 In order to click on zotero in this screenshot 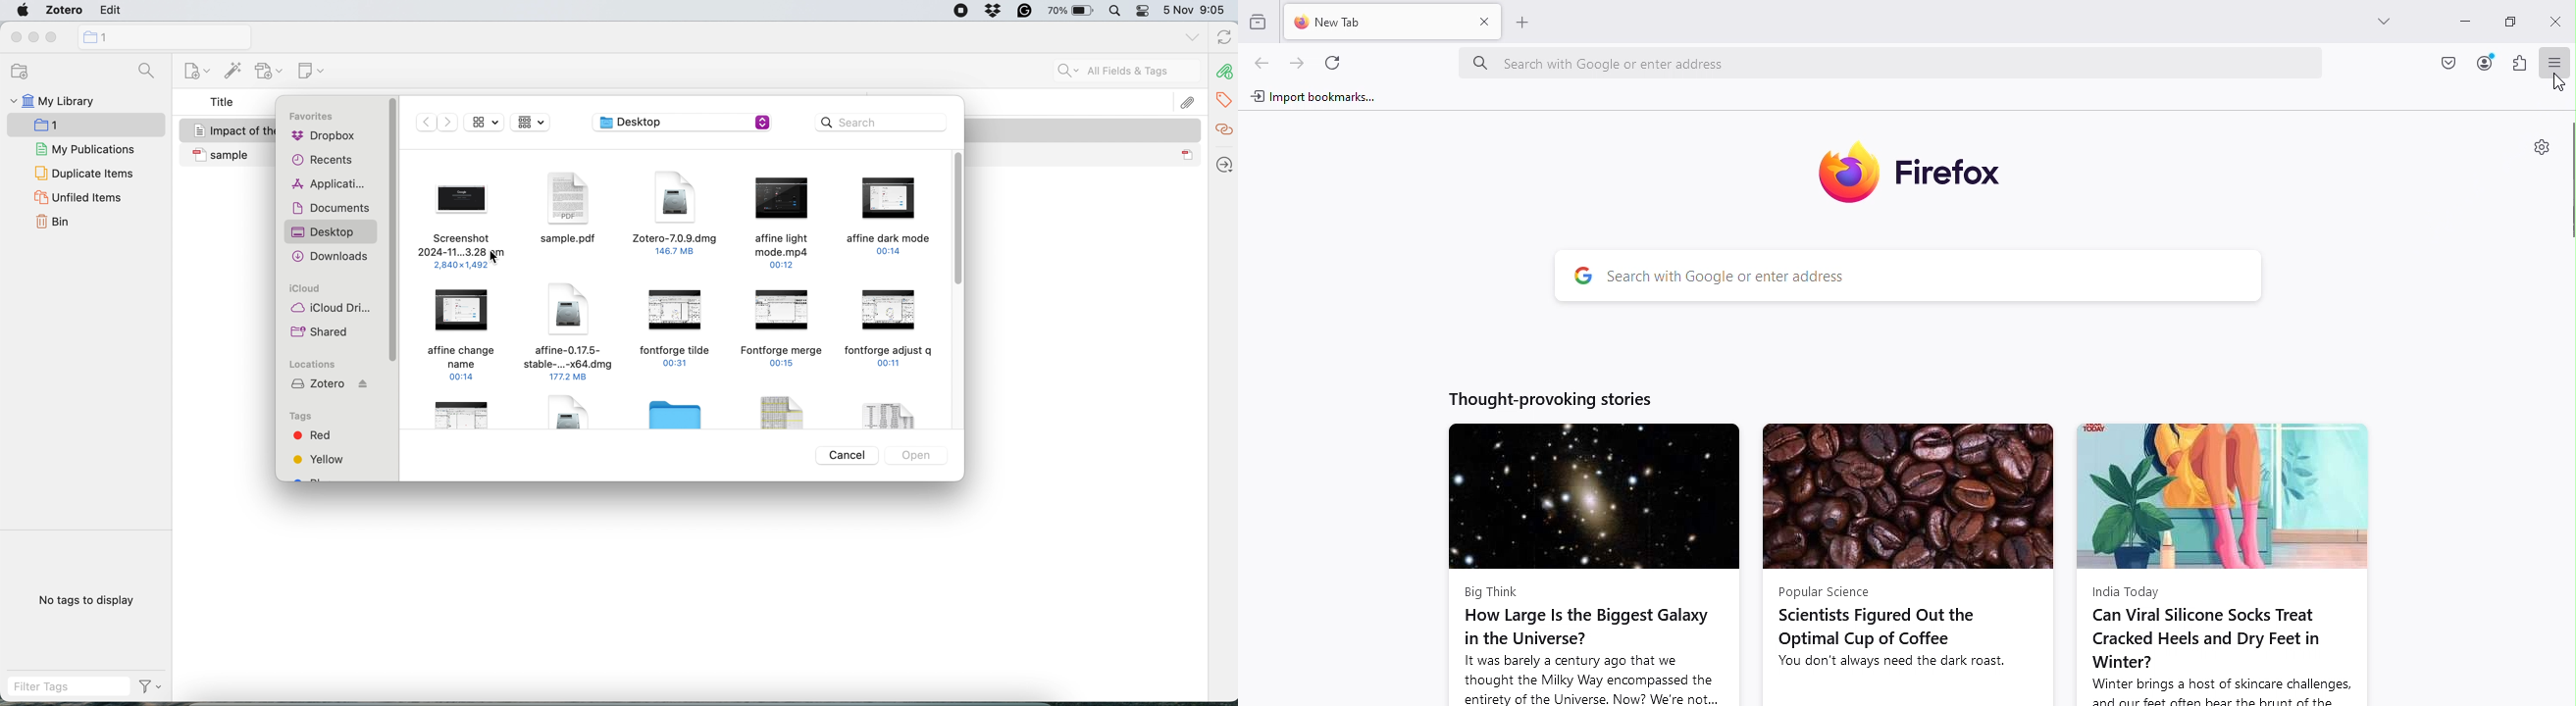, I will do `click(61, 12)`.